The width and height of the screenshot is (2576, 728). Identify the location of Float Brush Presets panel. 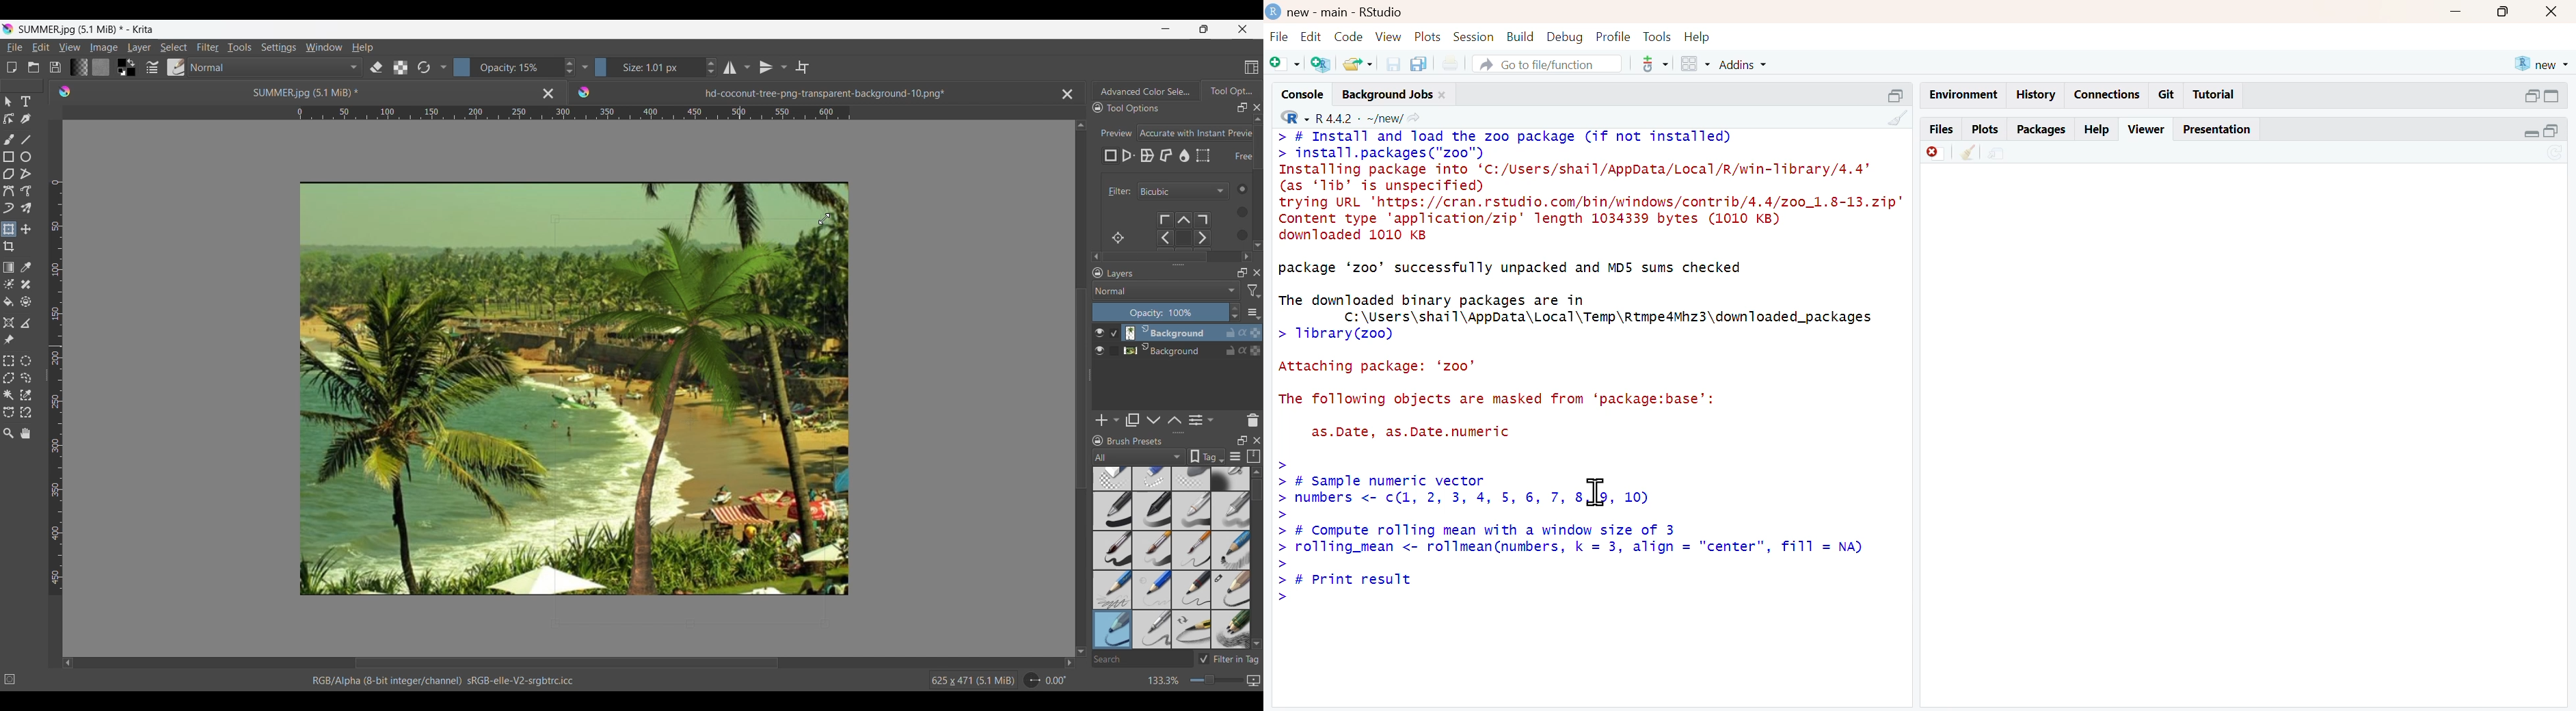
(1244, 440).